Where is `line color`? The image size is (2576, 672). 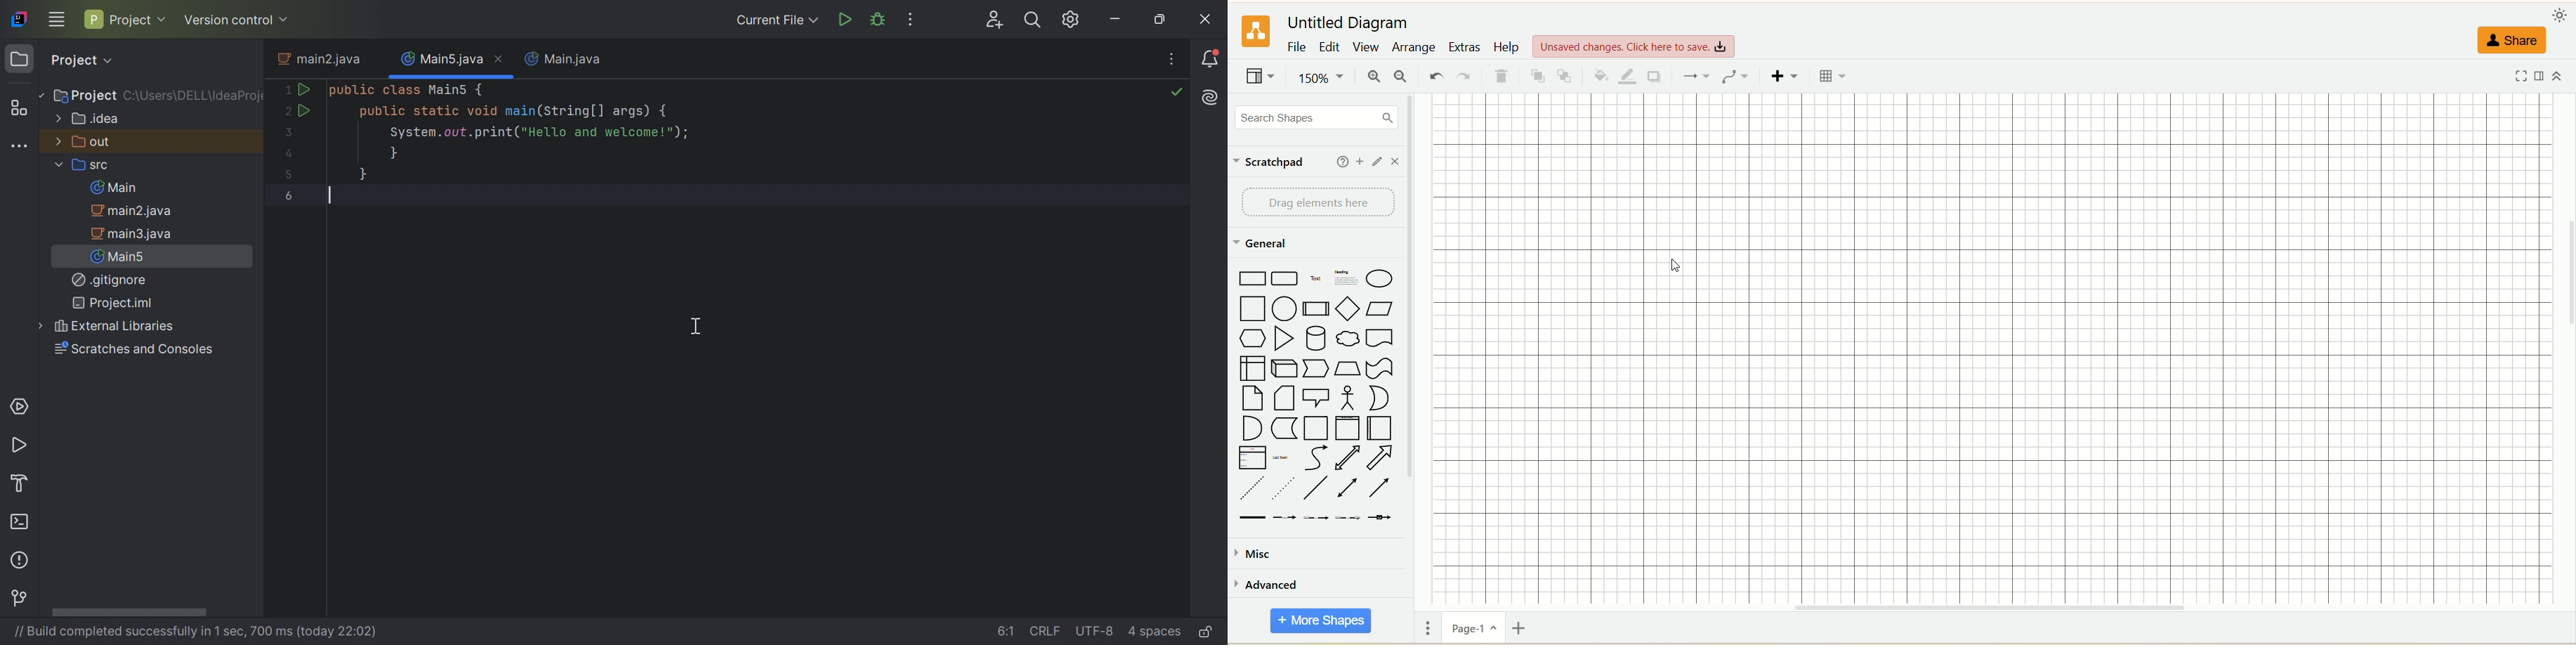
line color is located at coordinates (1629, 77).